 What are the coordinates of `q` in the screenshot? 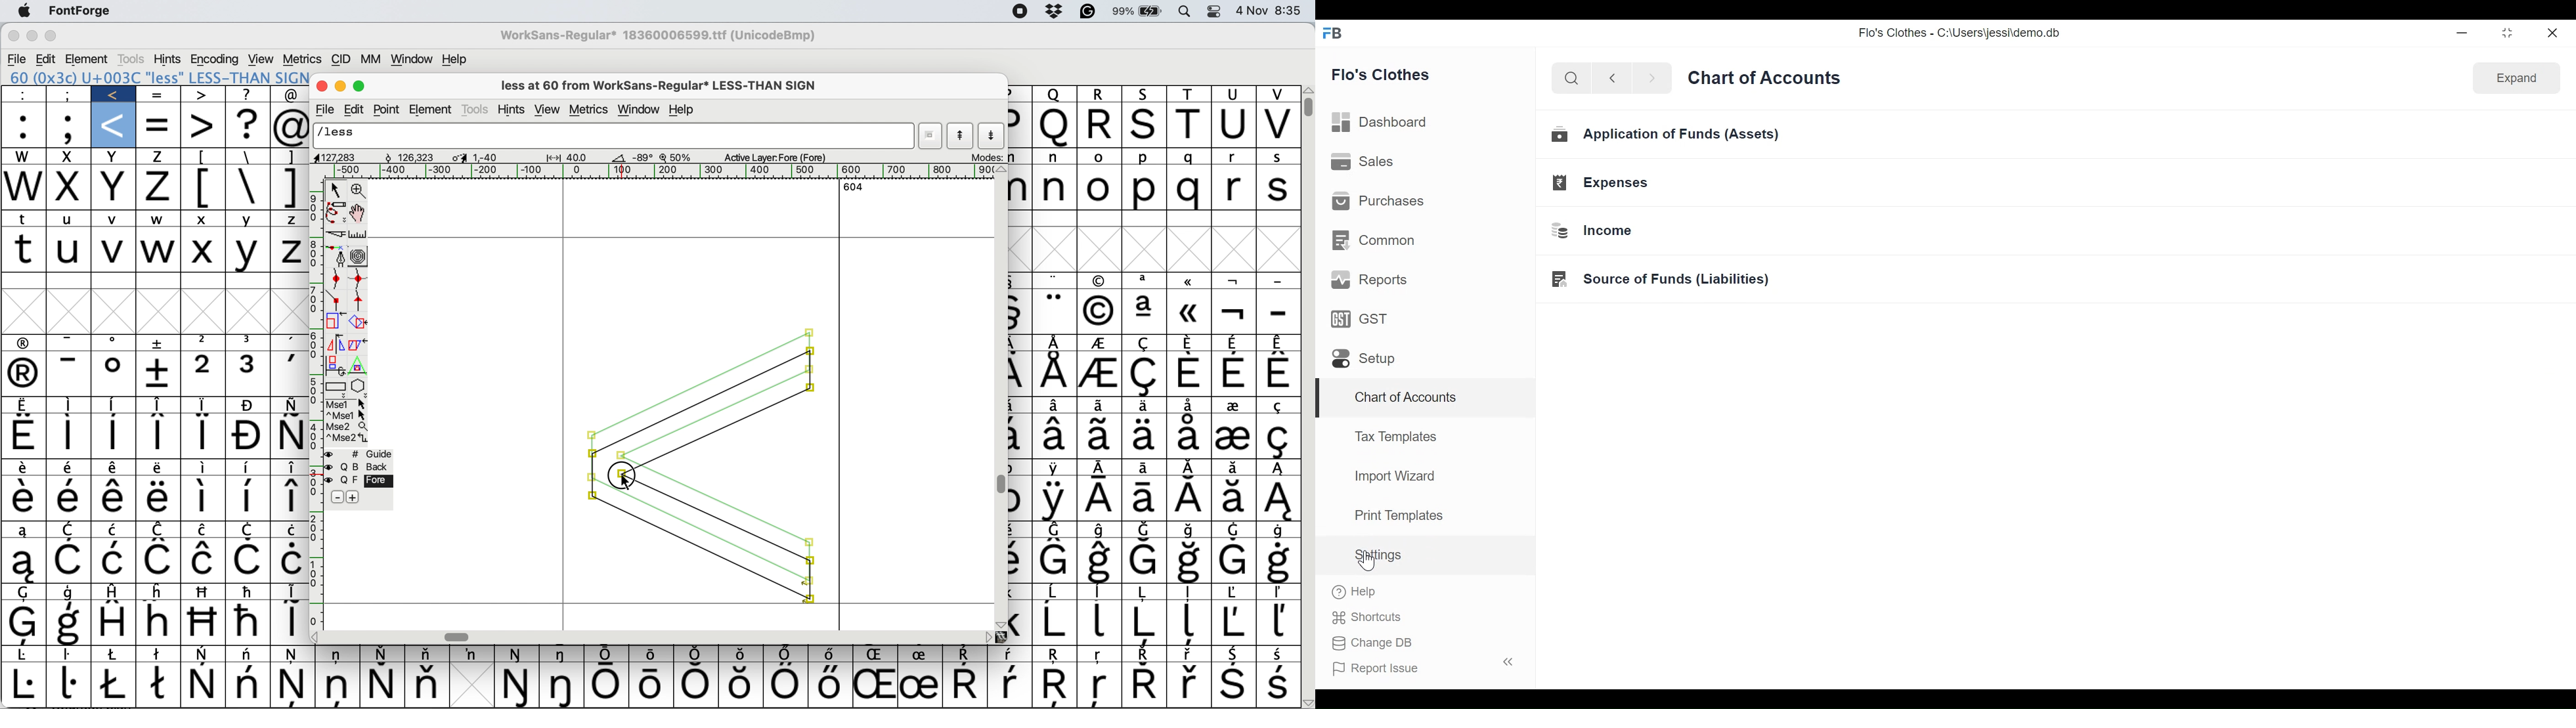 It's located at (1190, 188).